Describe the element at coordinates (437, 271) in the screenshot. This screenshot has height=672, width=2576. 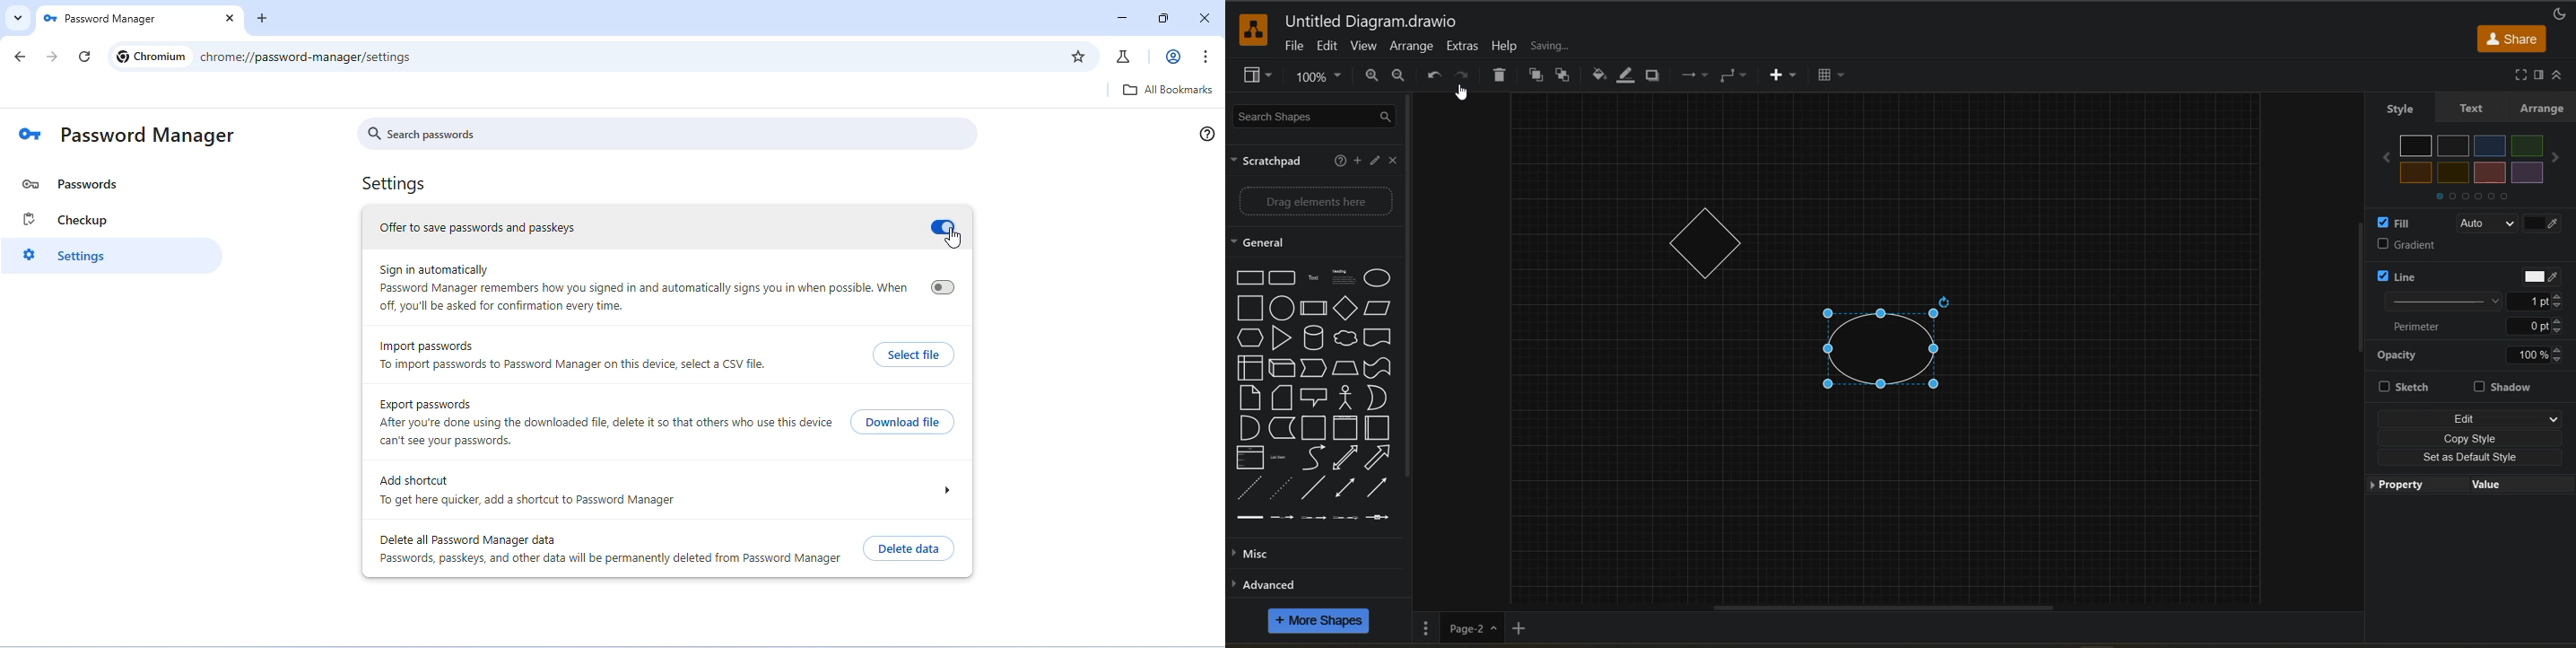
I see `sign in automatically` at that location.